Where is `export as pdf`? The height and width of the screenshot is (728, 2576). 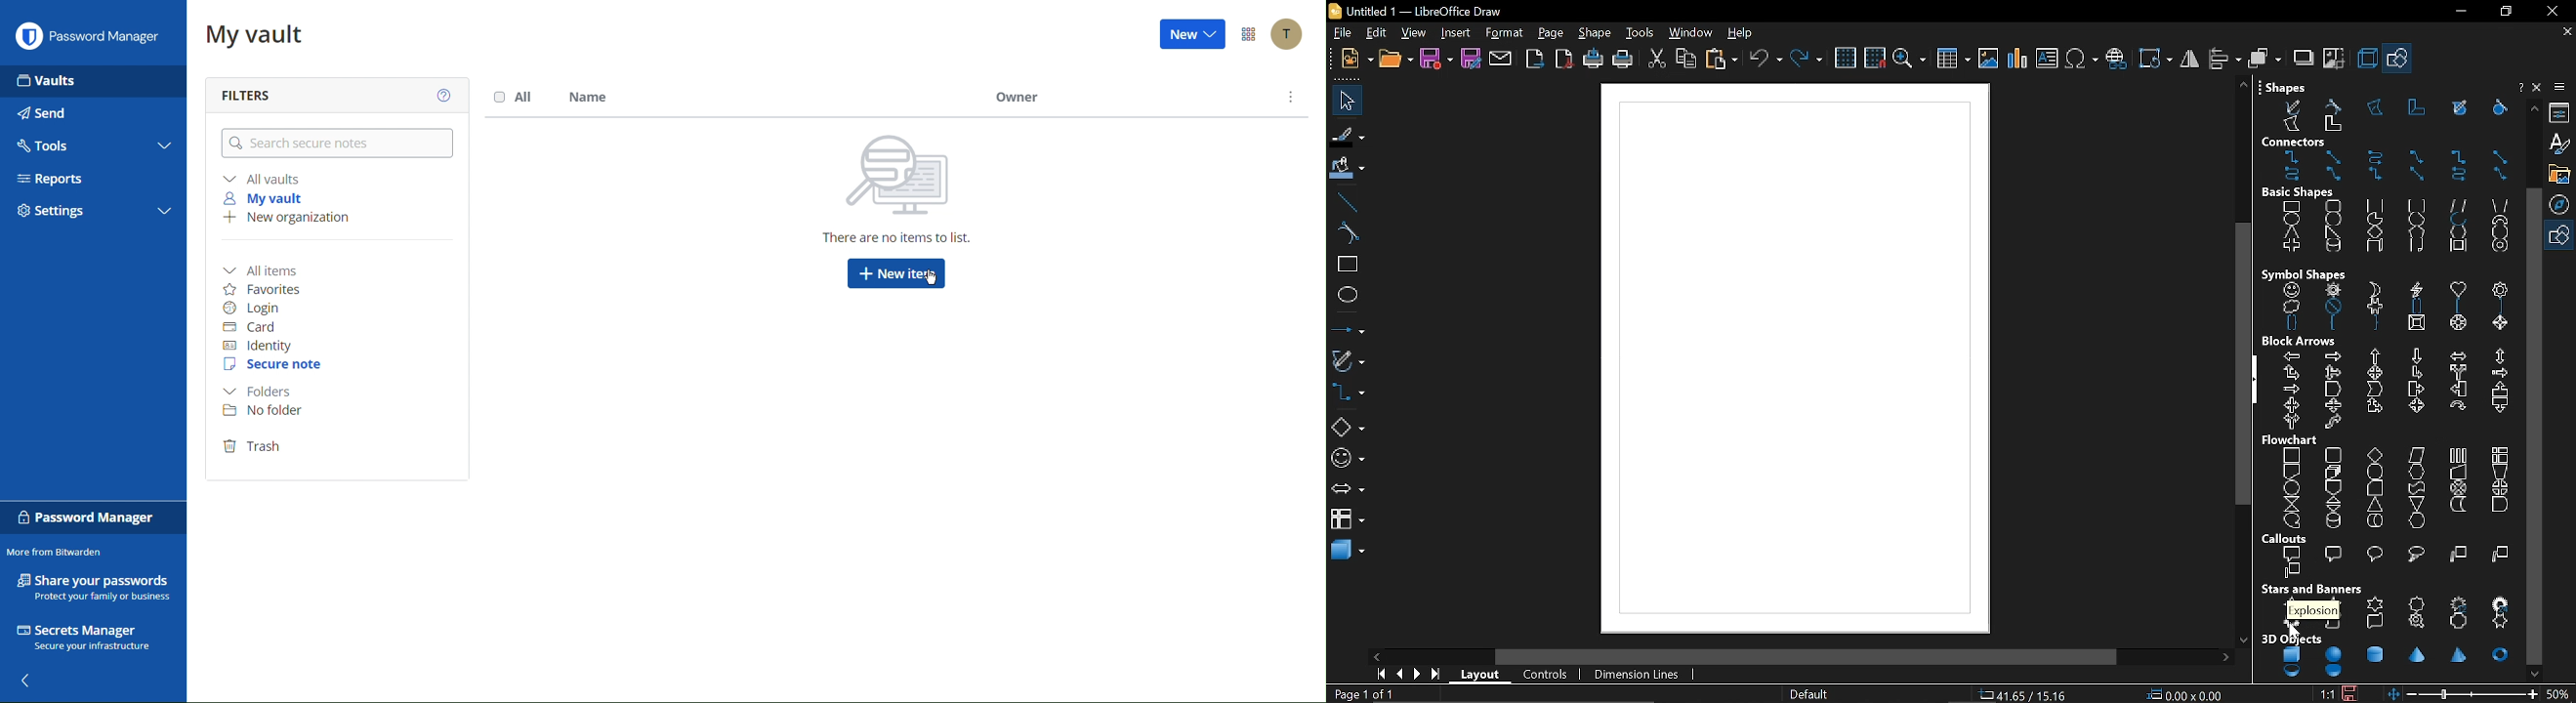 export as pdf is located at coordinates (1565, 59).